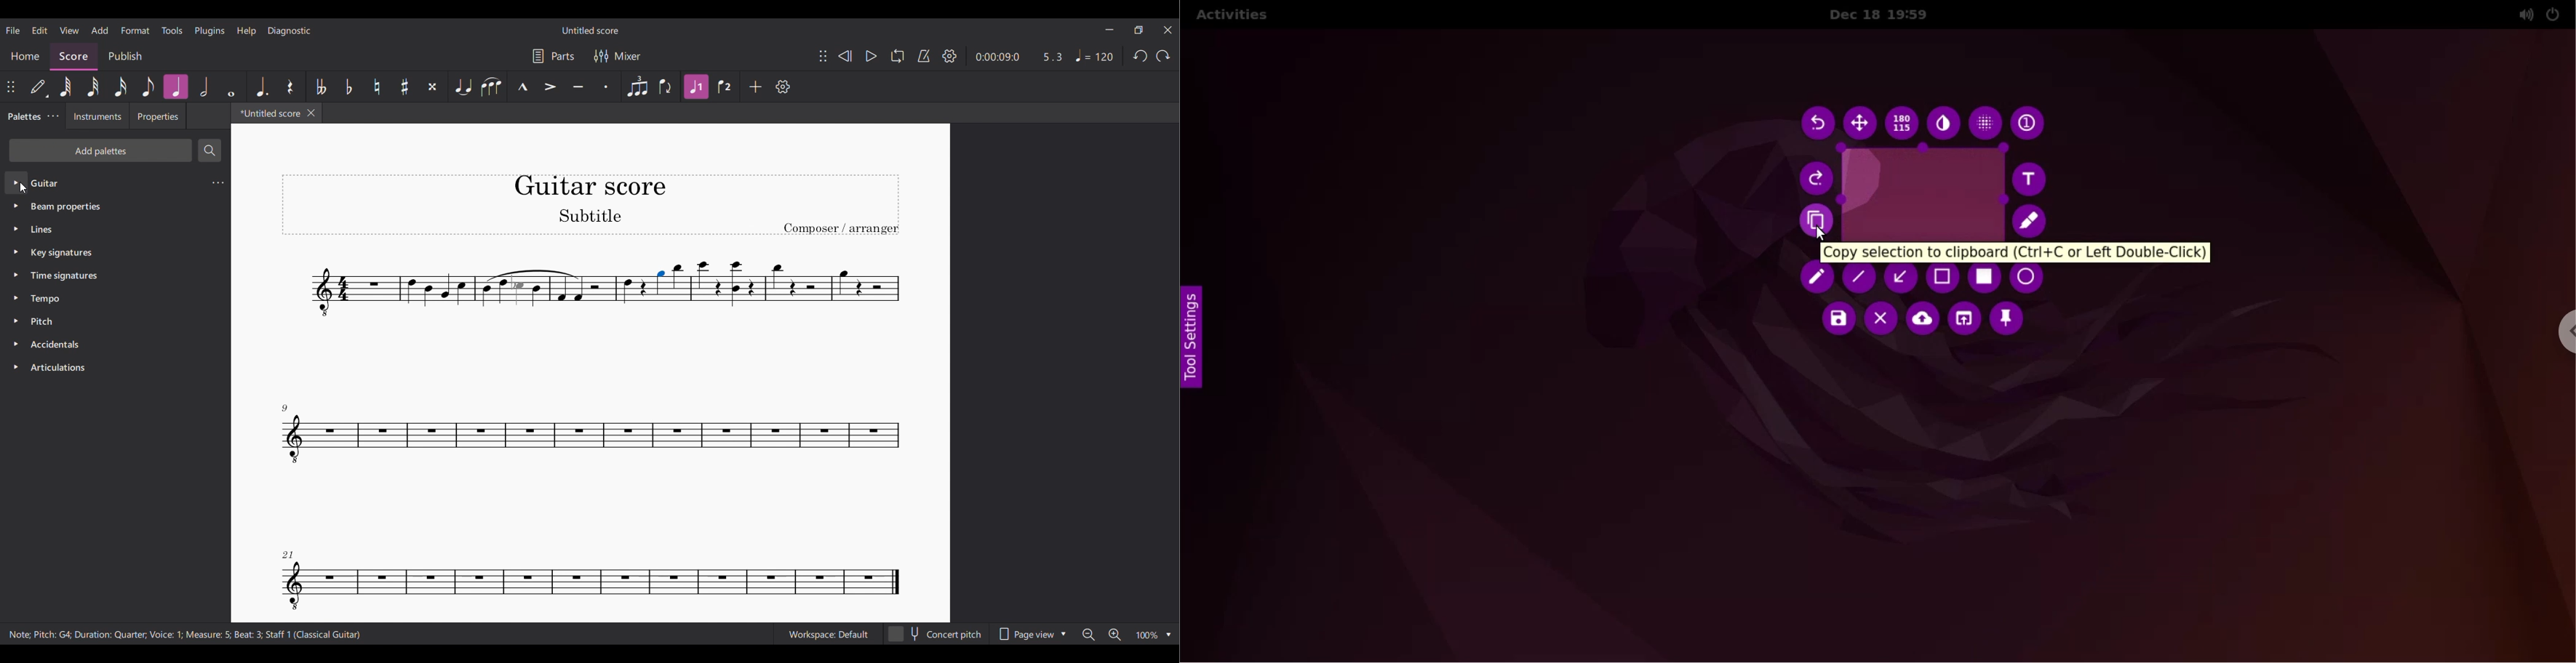 This screenshot has height=672, width=2576. I want to click on Settings, so click(950, 56).